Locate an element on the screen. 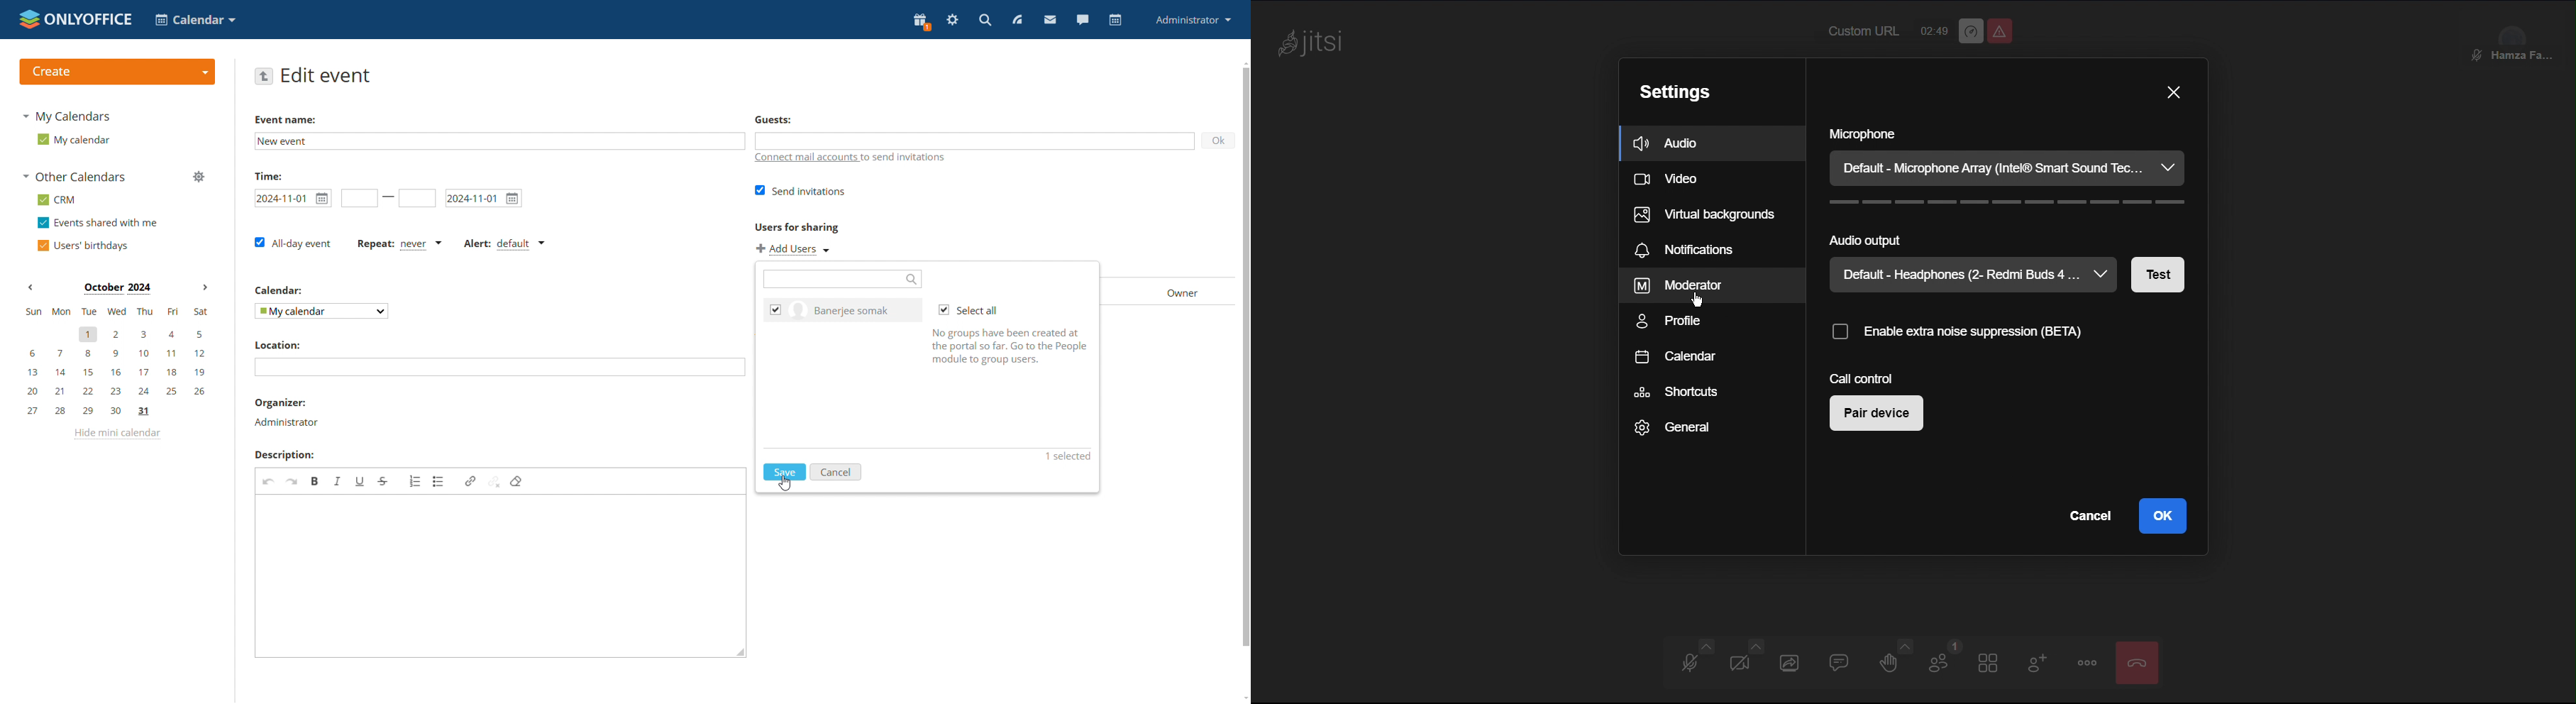  Video is located at coordinates (1740, 664).